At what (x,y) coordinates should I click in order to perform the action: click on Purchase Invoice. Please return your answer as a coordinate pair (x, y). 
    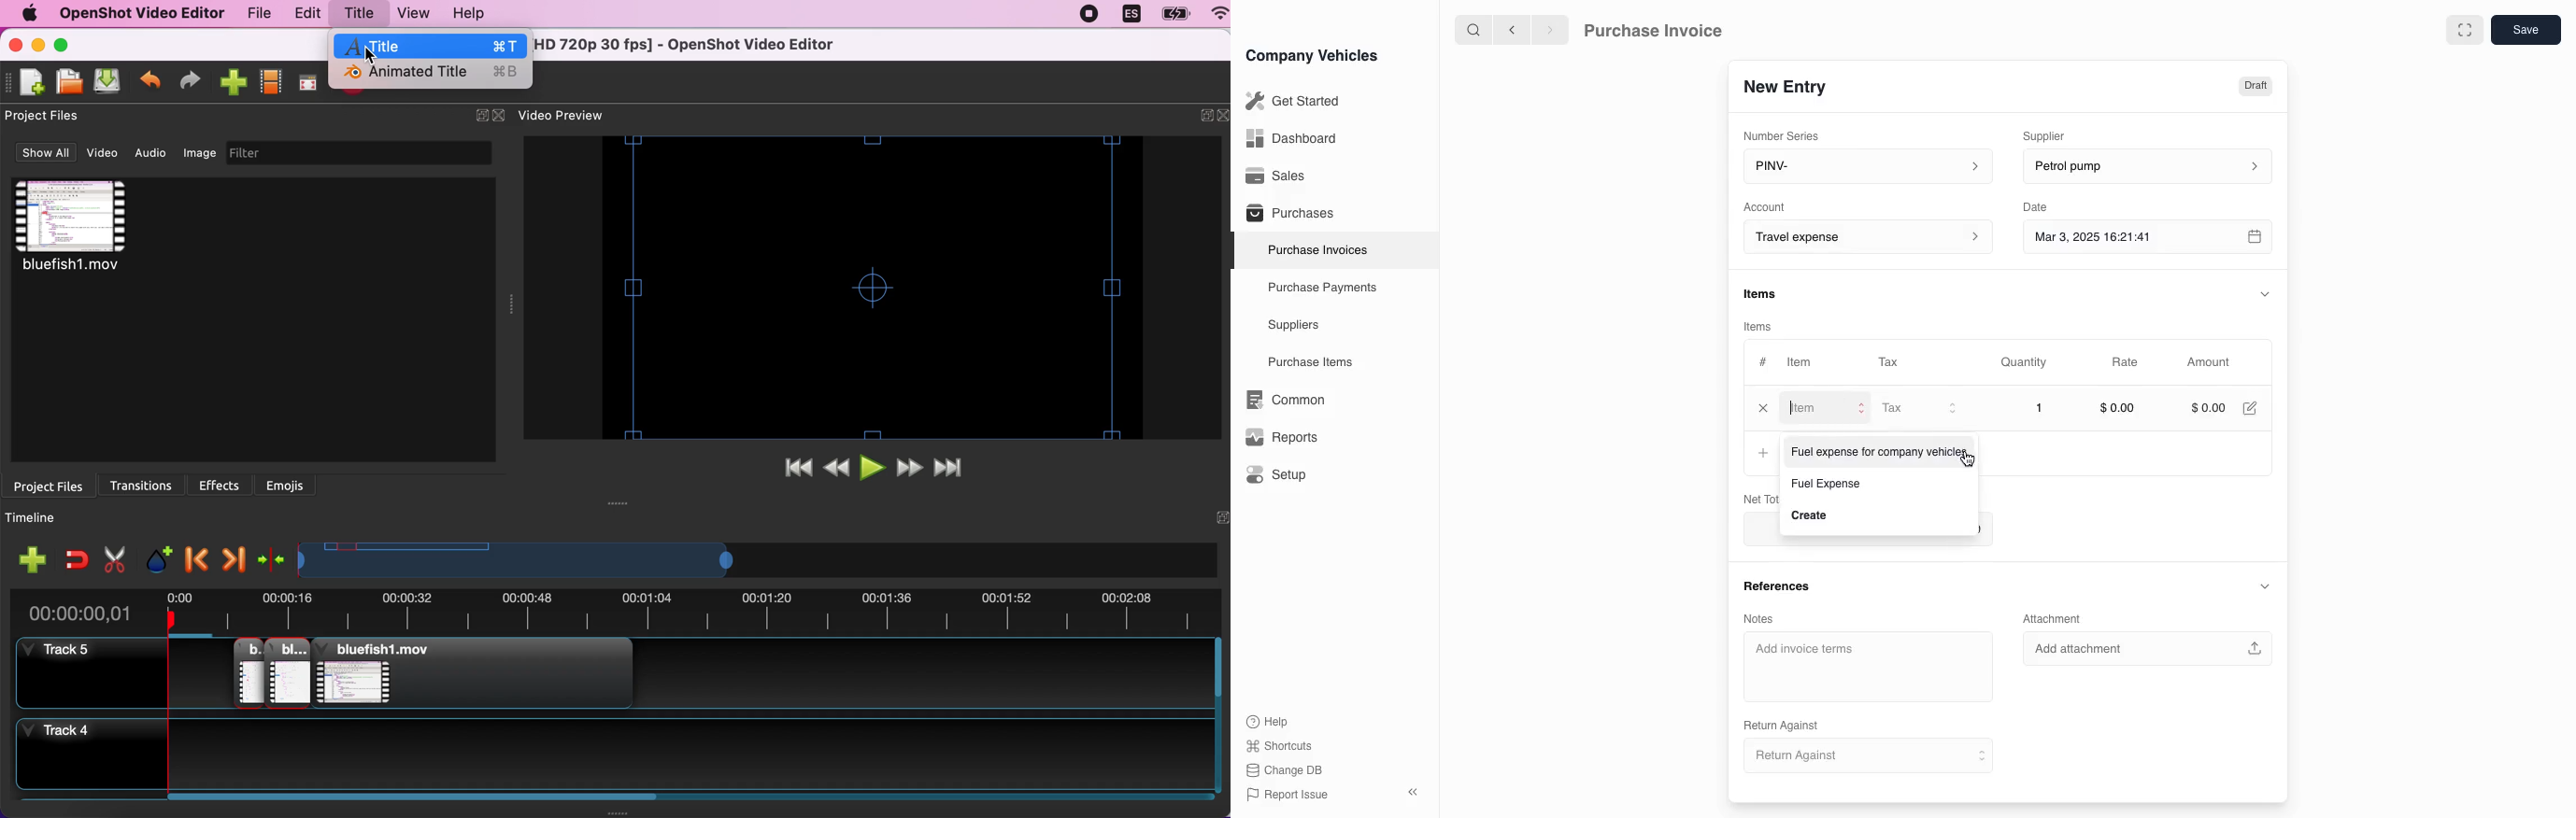
    Looking at the image, I should click on (1666, 29).